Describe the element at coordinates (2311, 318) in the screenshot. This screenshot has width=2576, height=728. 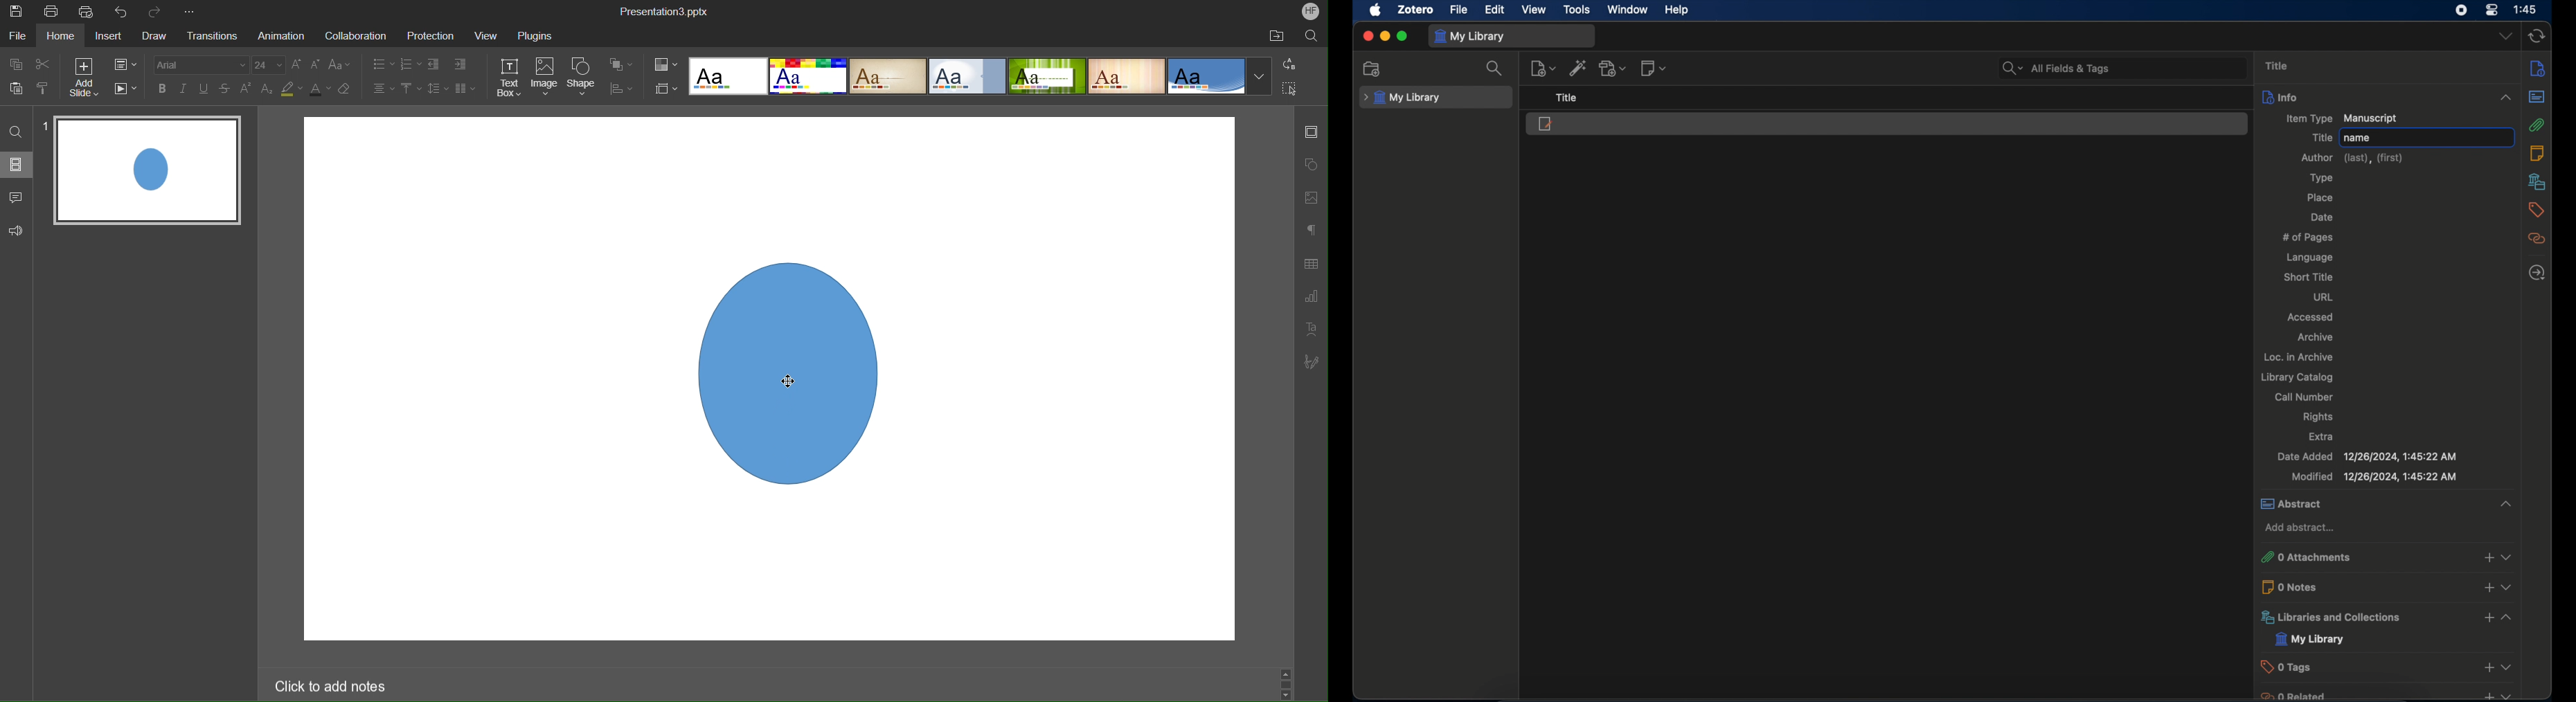
I see `accessed` at that location.